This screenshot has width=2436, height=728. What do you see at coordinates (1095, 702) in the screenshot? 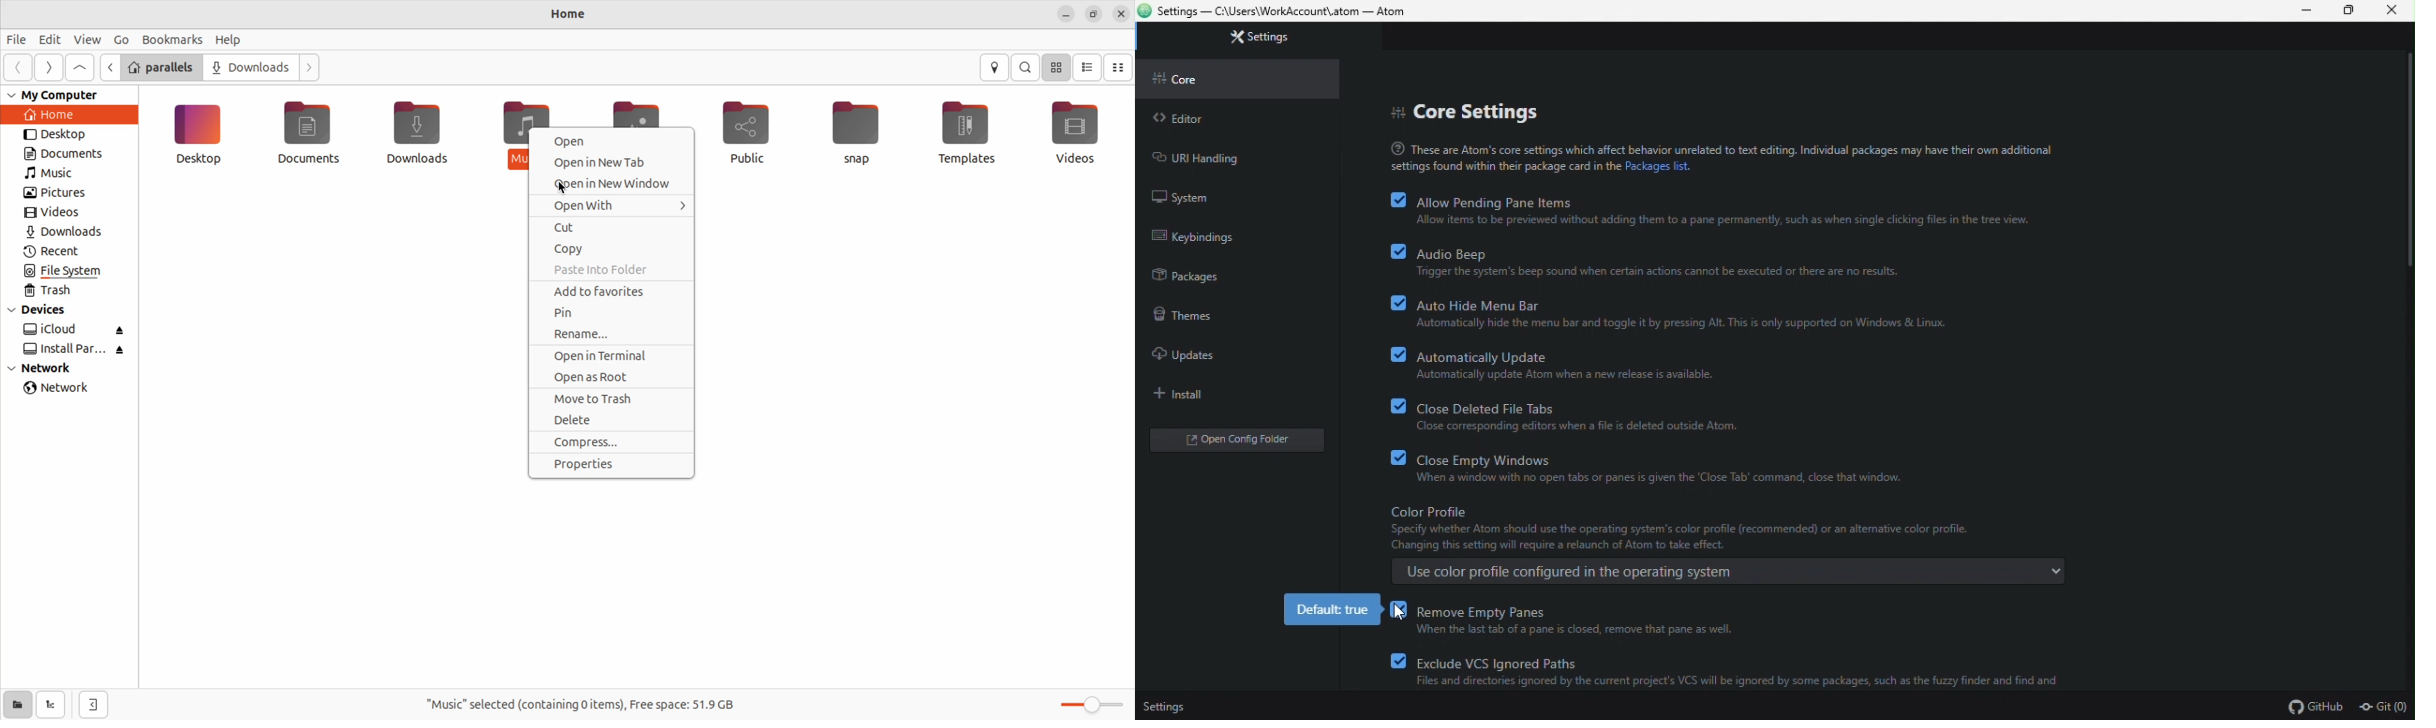
I see `Toggle zoom` at bounding box center [1095, 702].